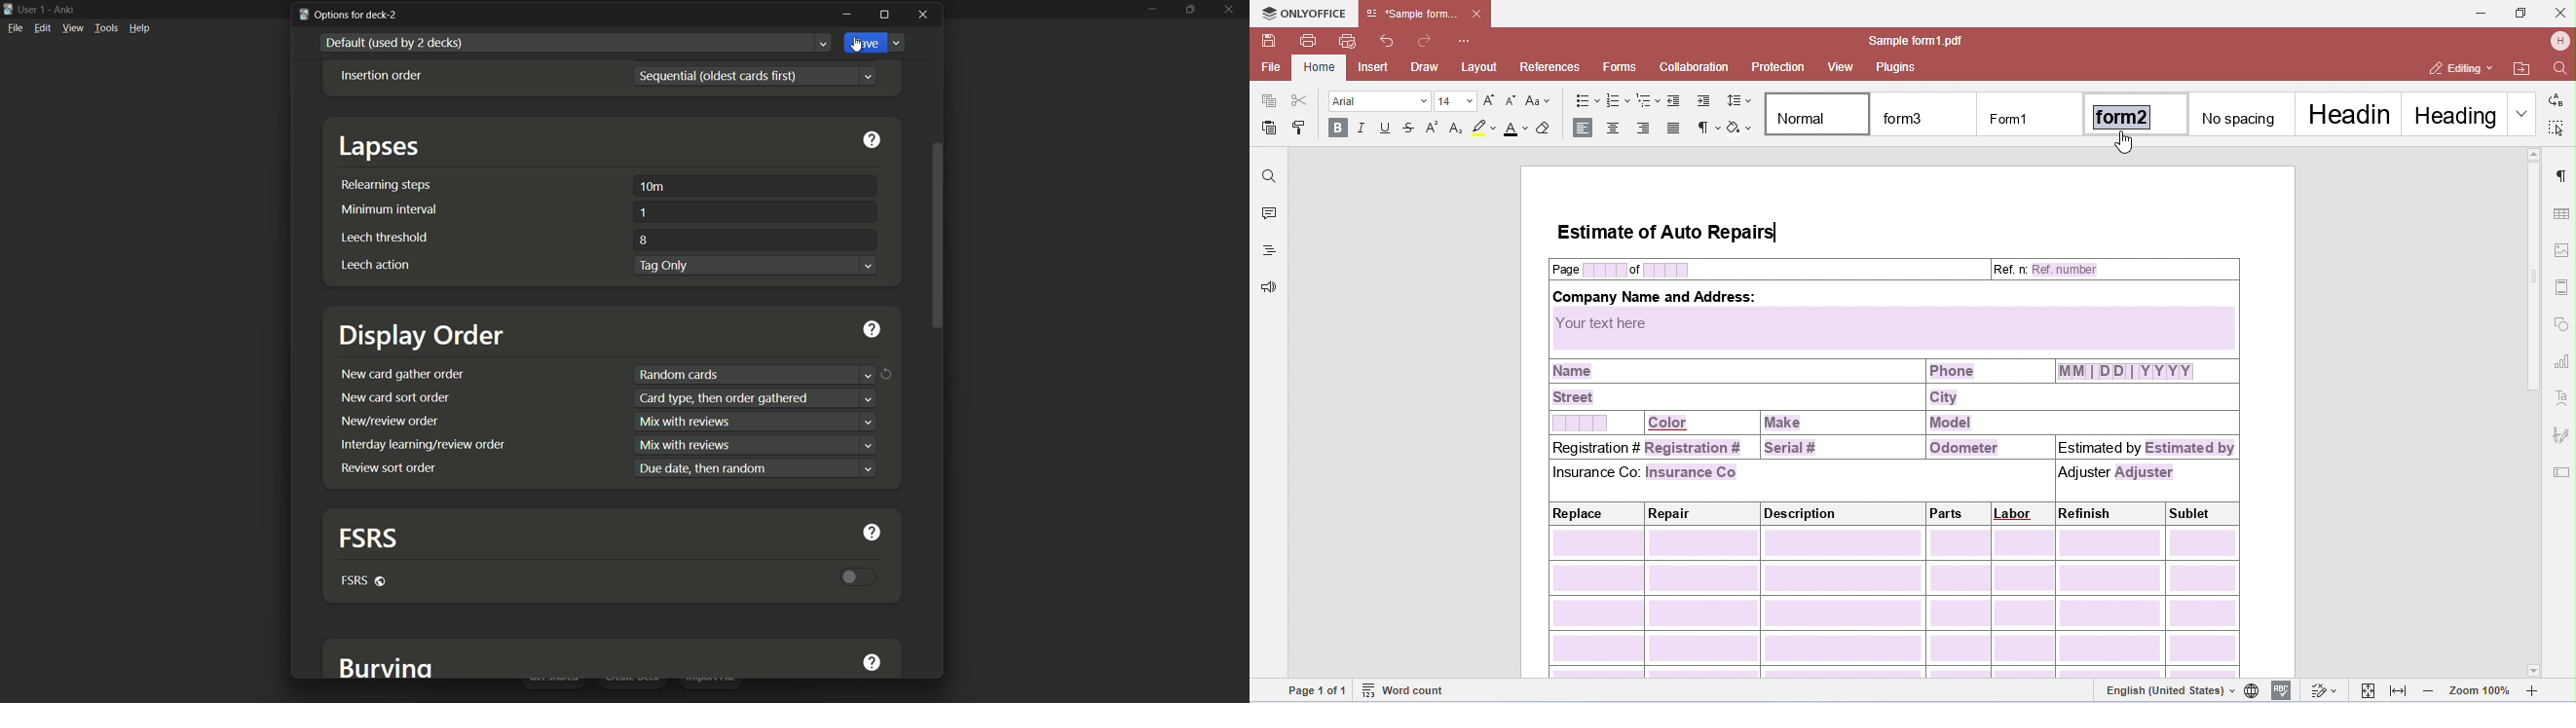  What do you see at coordinates (73, 28) in the screenshot?
I see `view menu` at bounding box center [73, 28].